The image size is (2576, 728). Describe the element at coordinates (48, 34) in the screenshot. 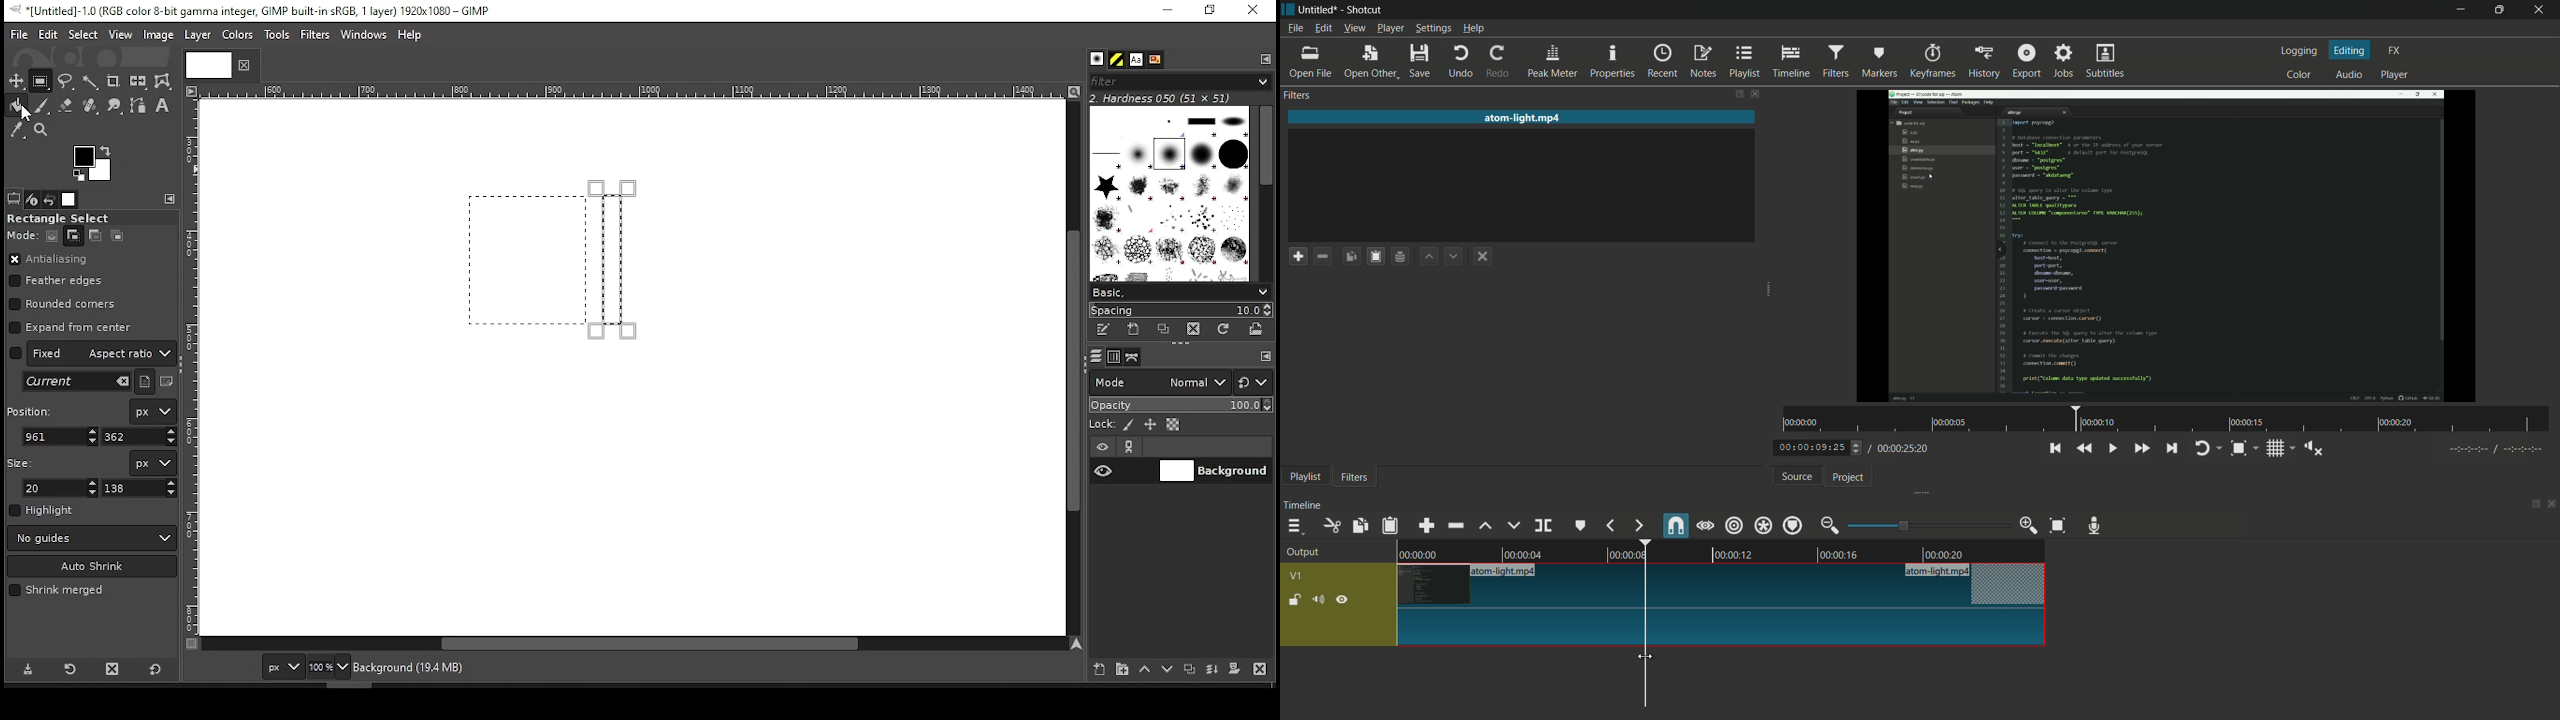

I see `edit` at that location.